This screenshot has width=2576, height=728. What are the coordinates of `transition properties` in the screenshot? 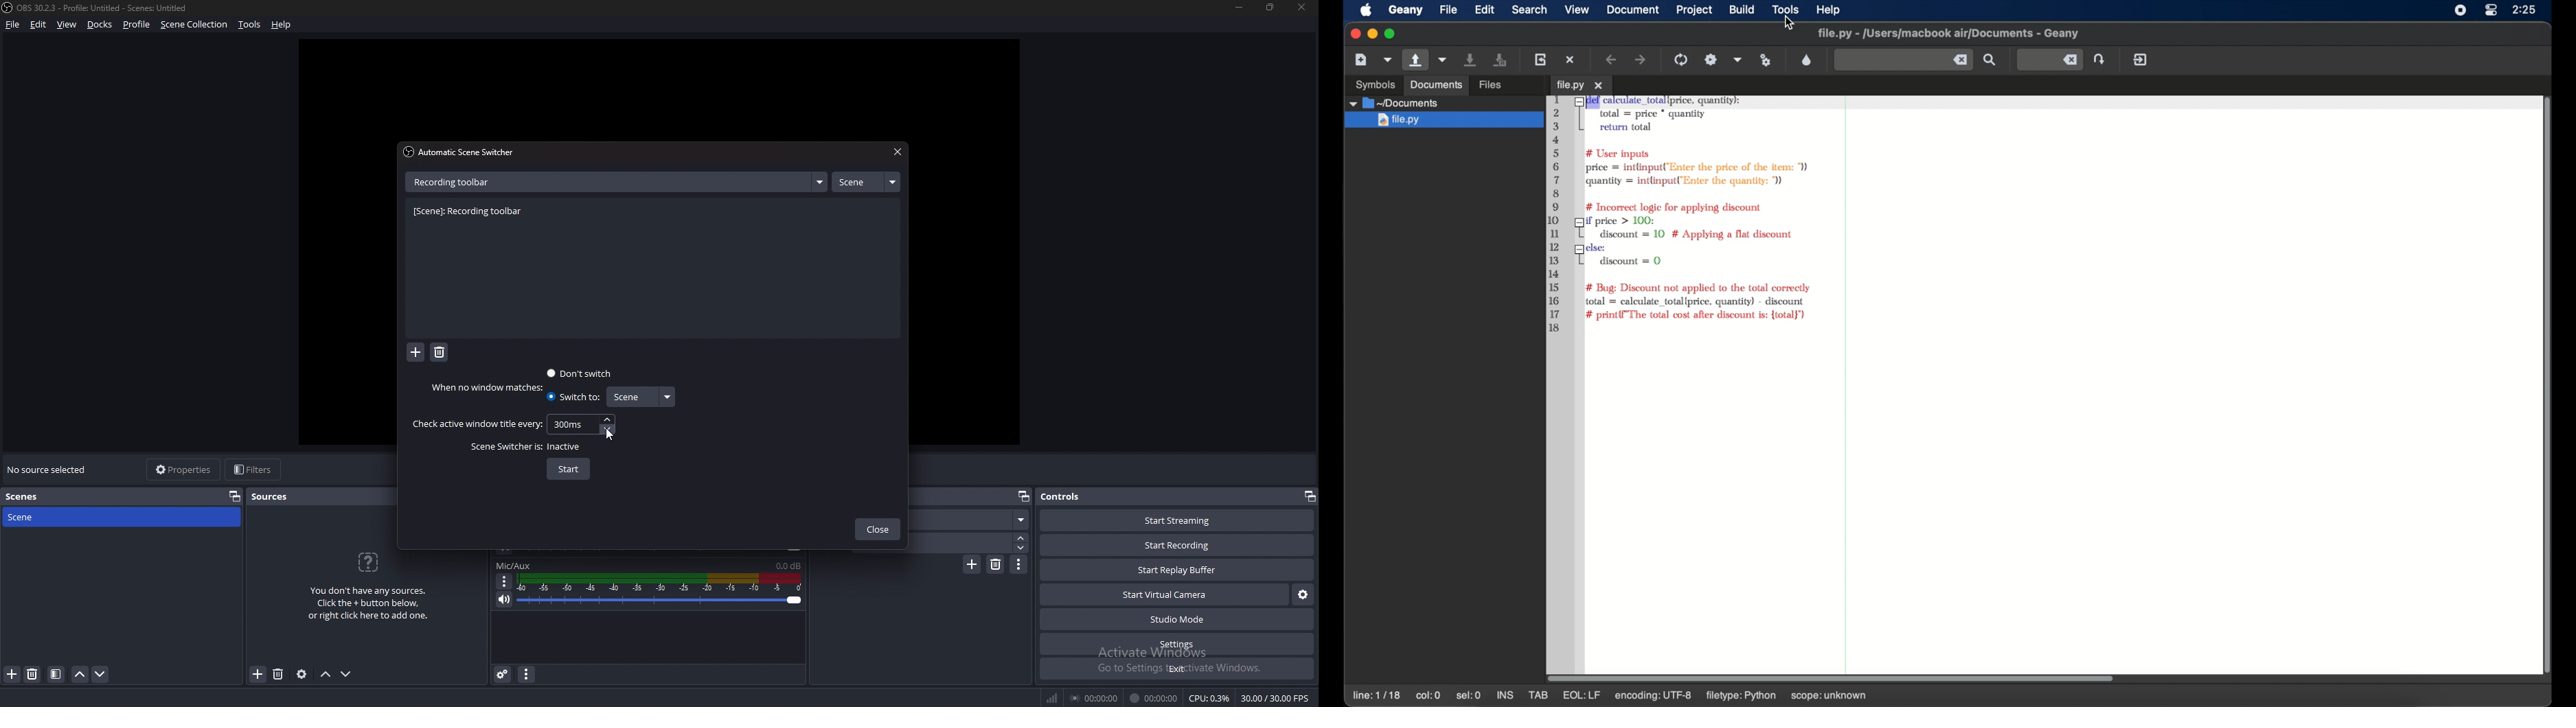 It's located at (1019, 564).